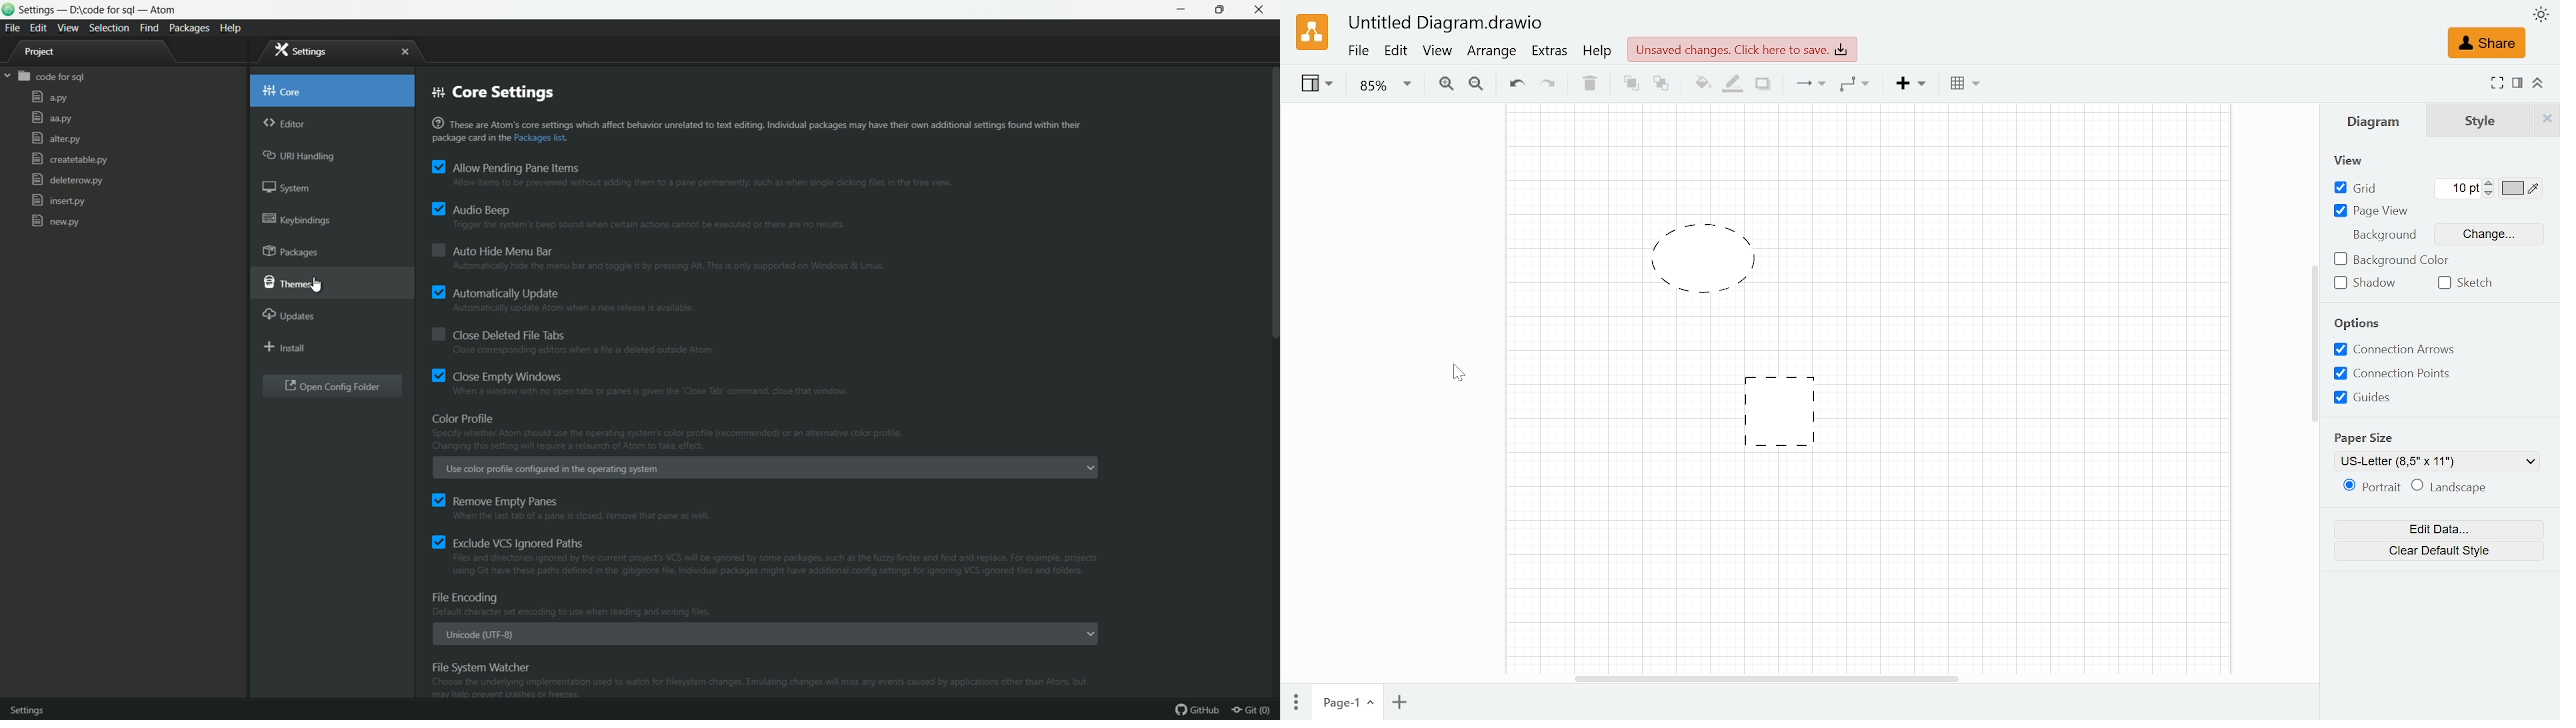  What do you see at coordinates (1630, 84) in the screenshot?
I see `TO front` at bounding box center [1630, 84].